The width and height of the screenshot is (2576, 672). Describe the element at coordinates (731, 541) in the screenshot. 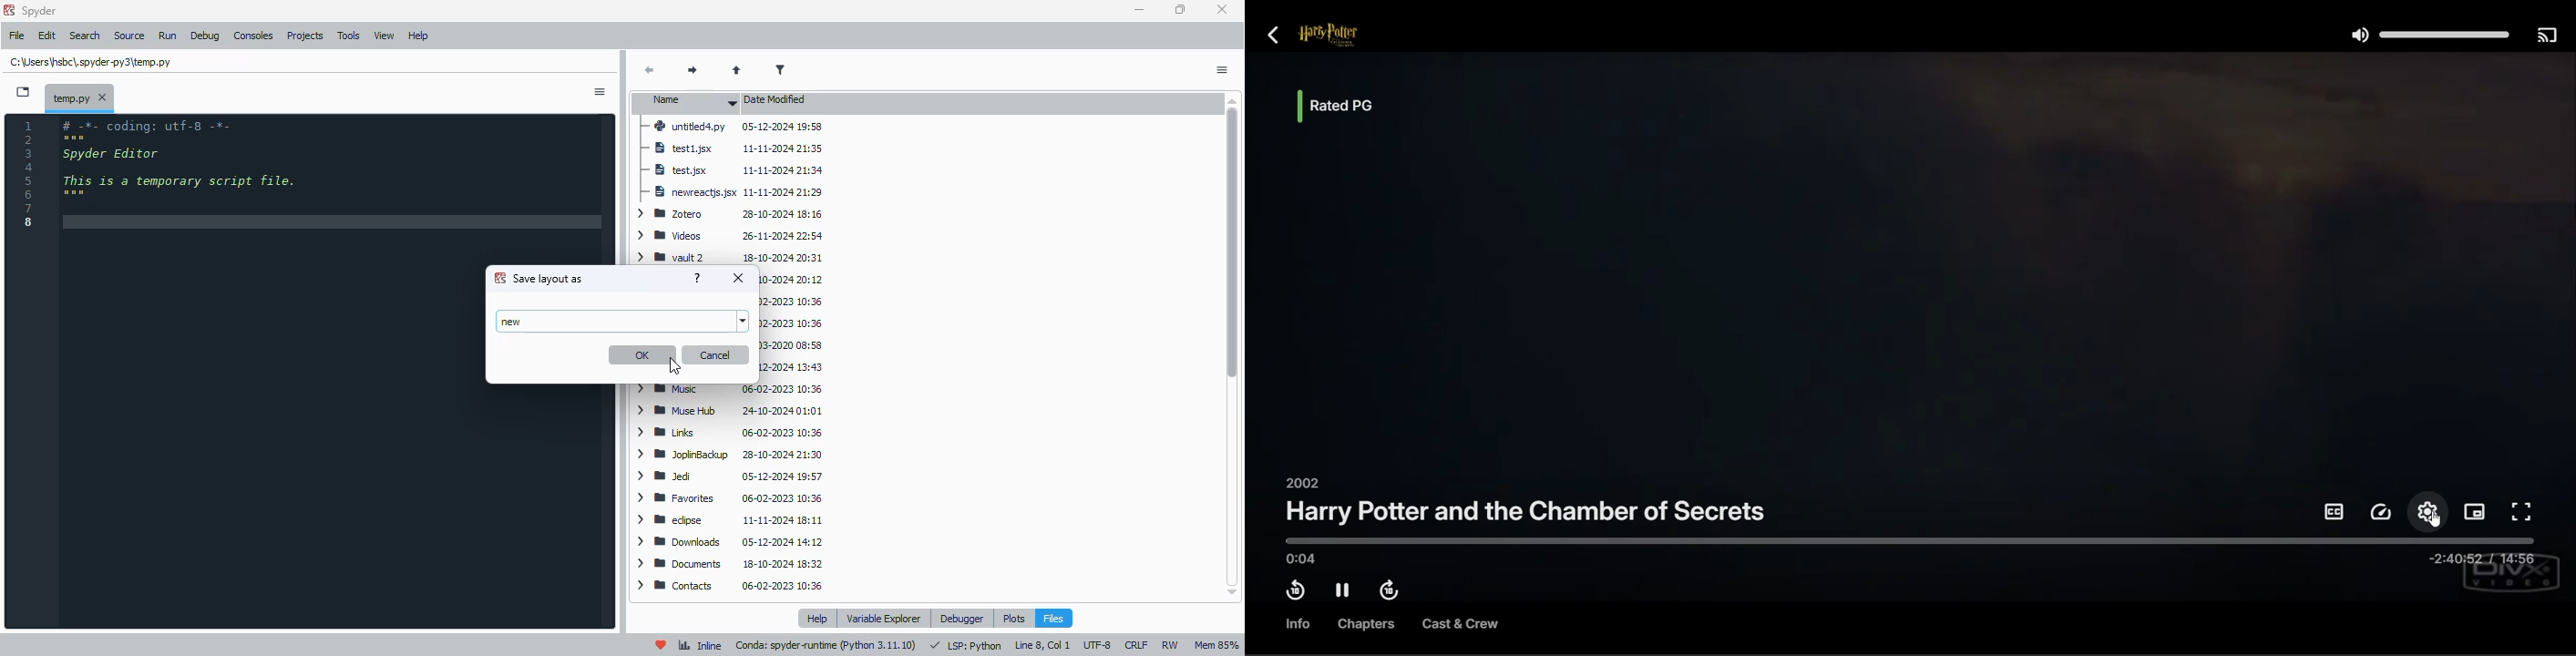

I see `downloads` at that location.